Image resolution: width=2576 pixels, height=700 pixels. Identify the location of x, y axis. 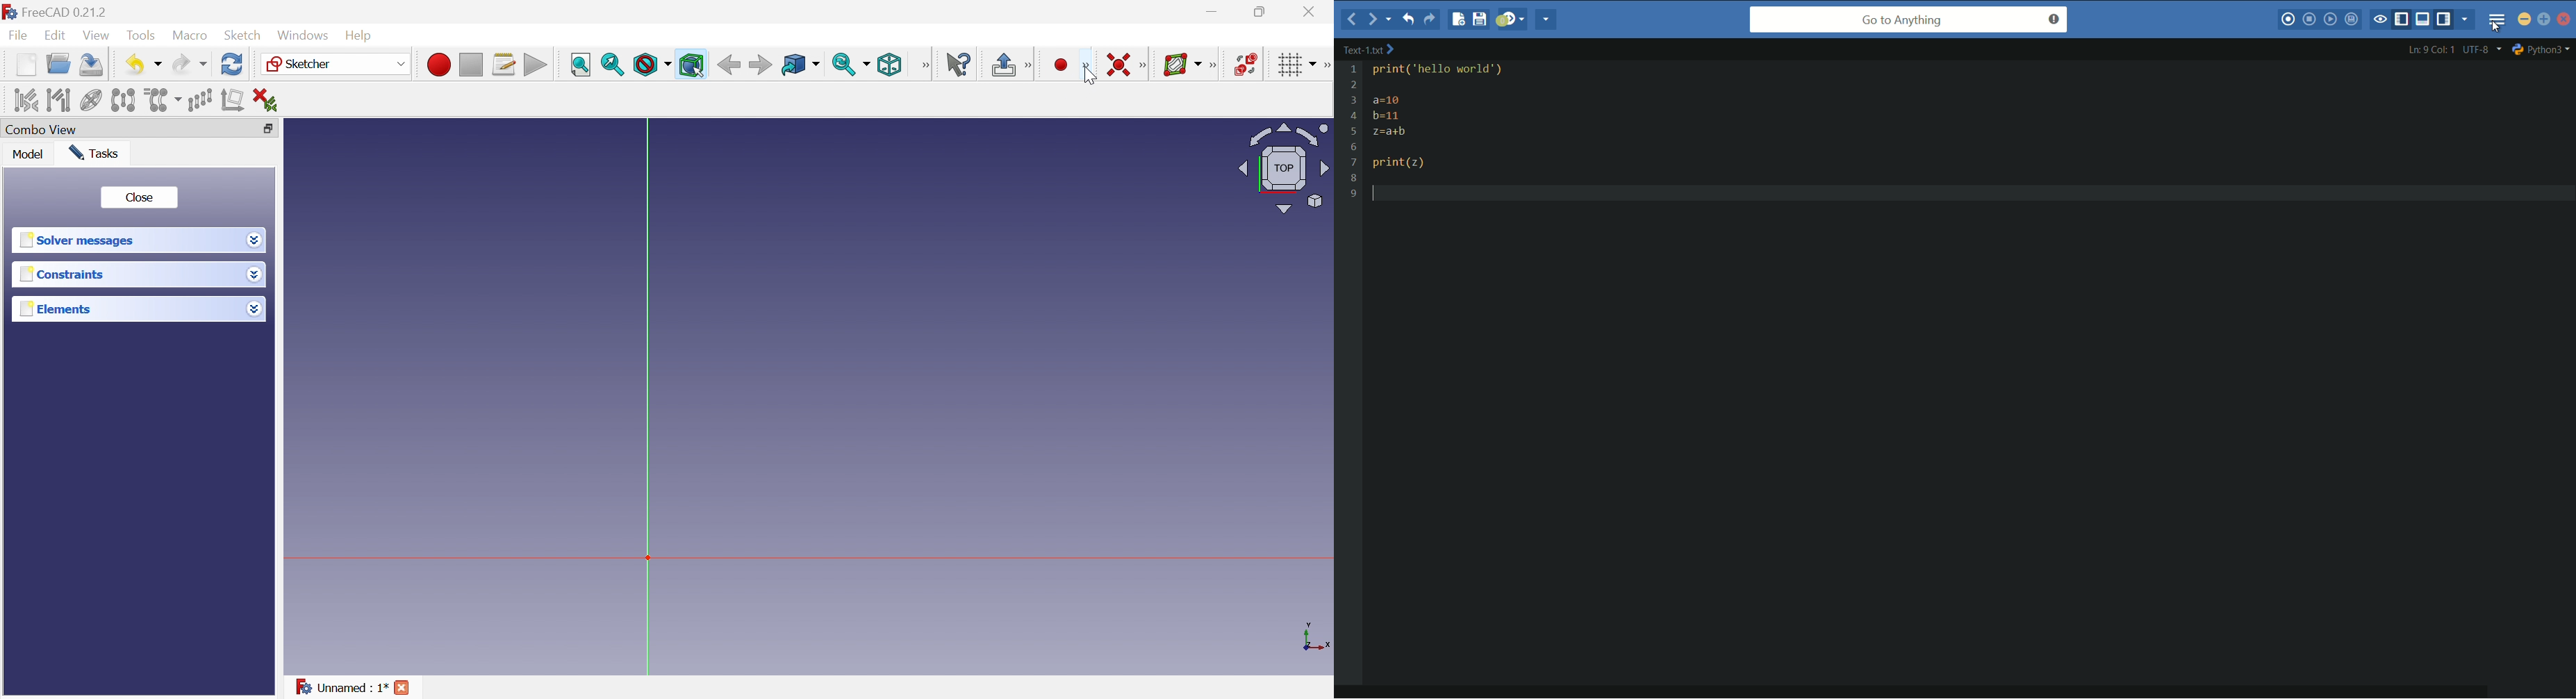
(1314, 636).